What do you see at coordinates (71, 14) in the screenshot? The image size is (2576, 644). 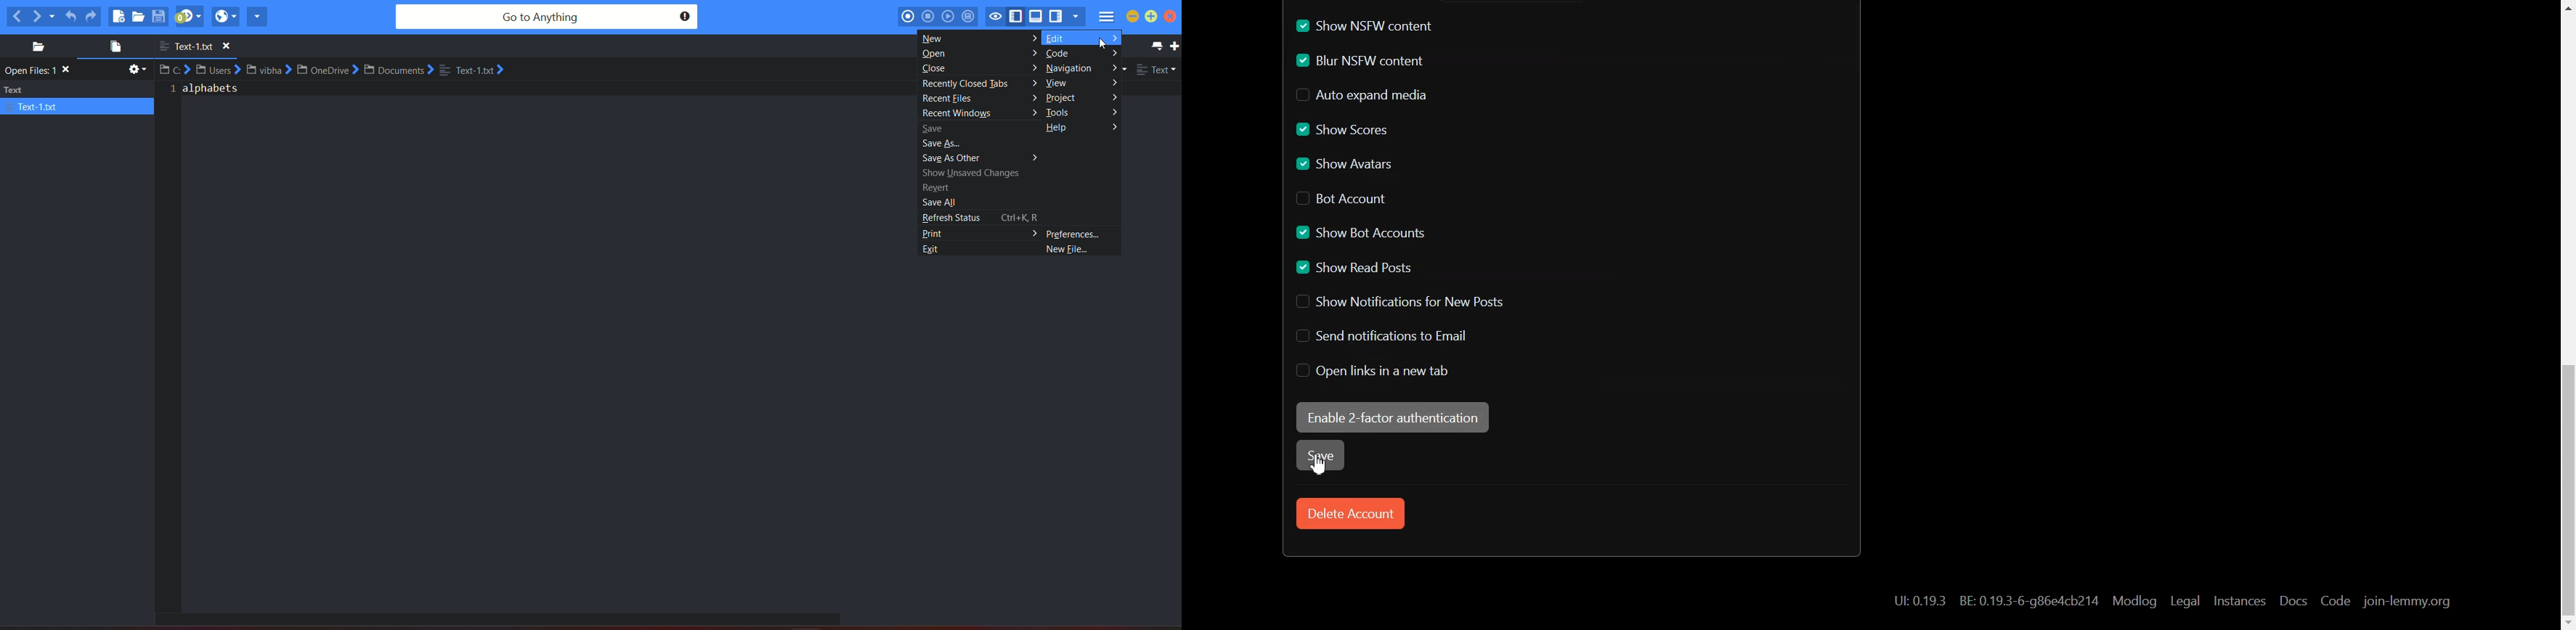 I see `undo` at bounding box center [71, 14].